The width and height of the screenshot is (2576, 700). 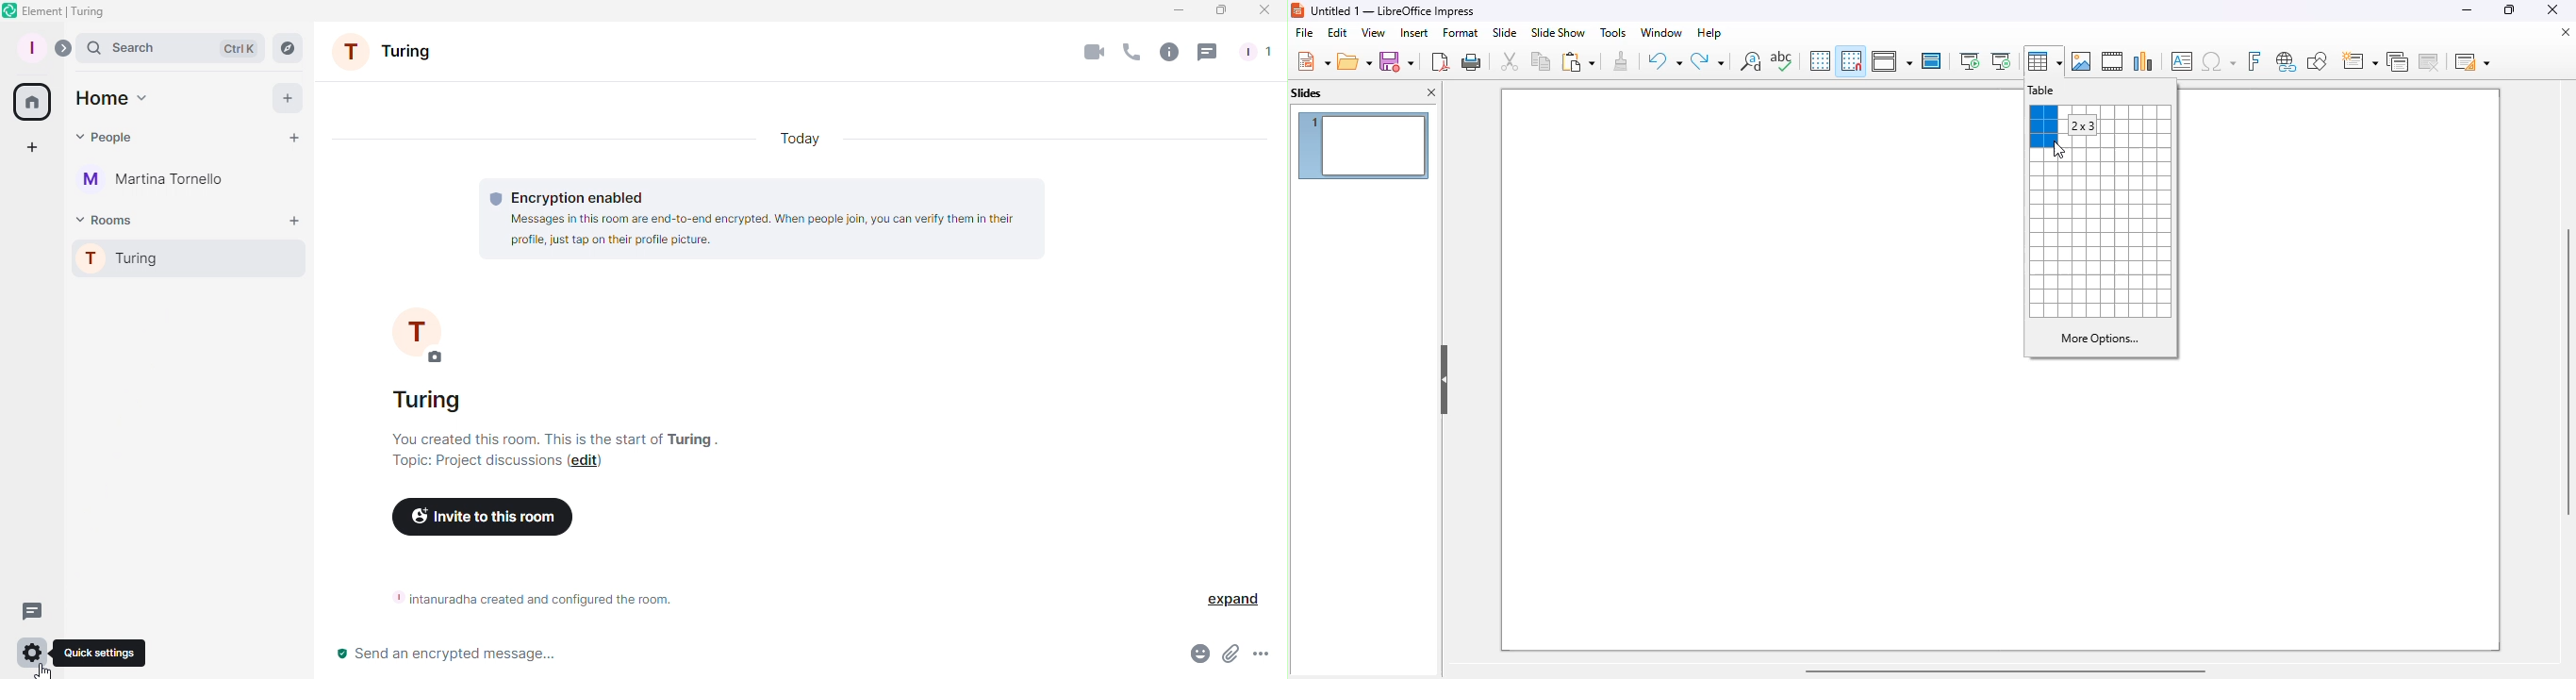 What do you see at coordinates (2358, 60) in the screenshot?
I see `new slide` at bounding box center [2358, 60].